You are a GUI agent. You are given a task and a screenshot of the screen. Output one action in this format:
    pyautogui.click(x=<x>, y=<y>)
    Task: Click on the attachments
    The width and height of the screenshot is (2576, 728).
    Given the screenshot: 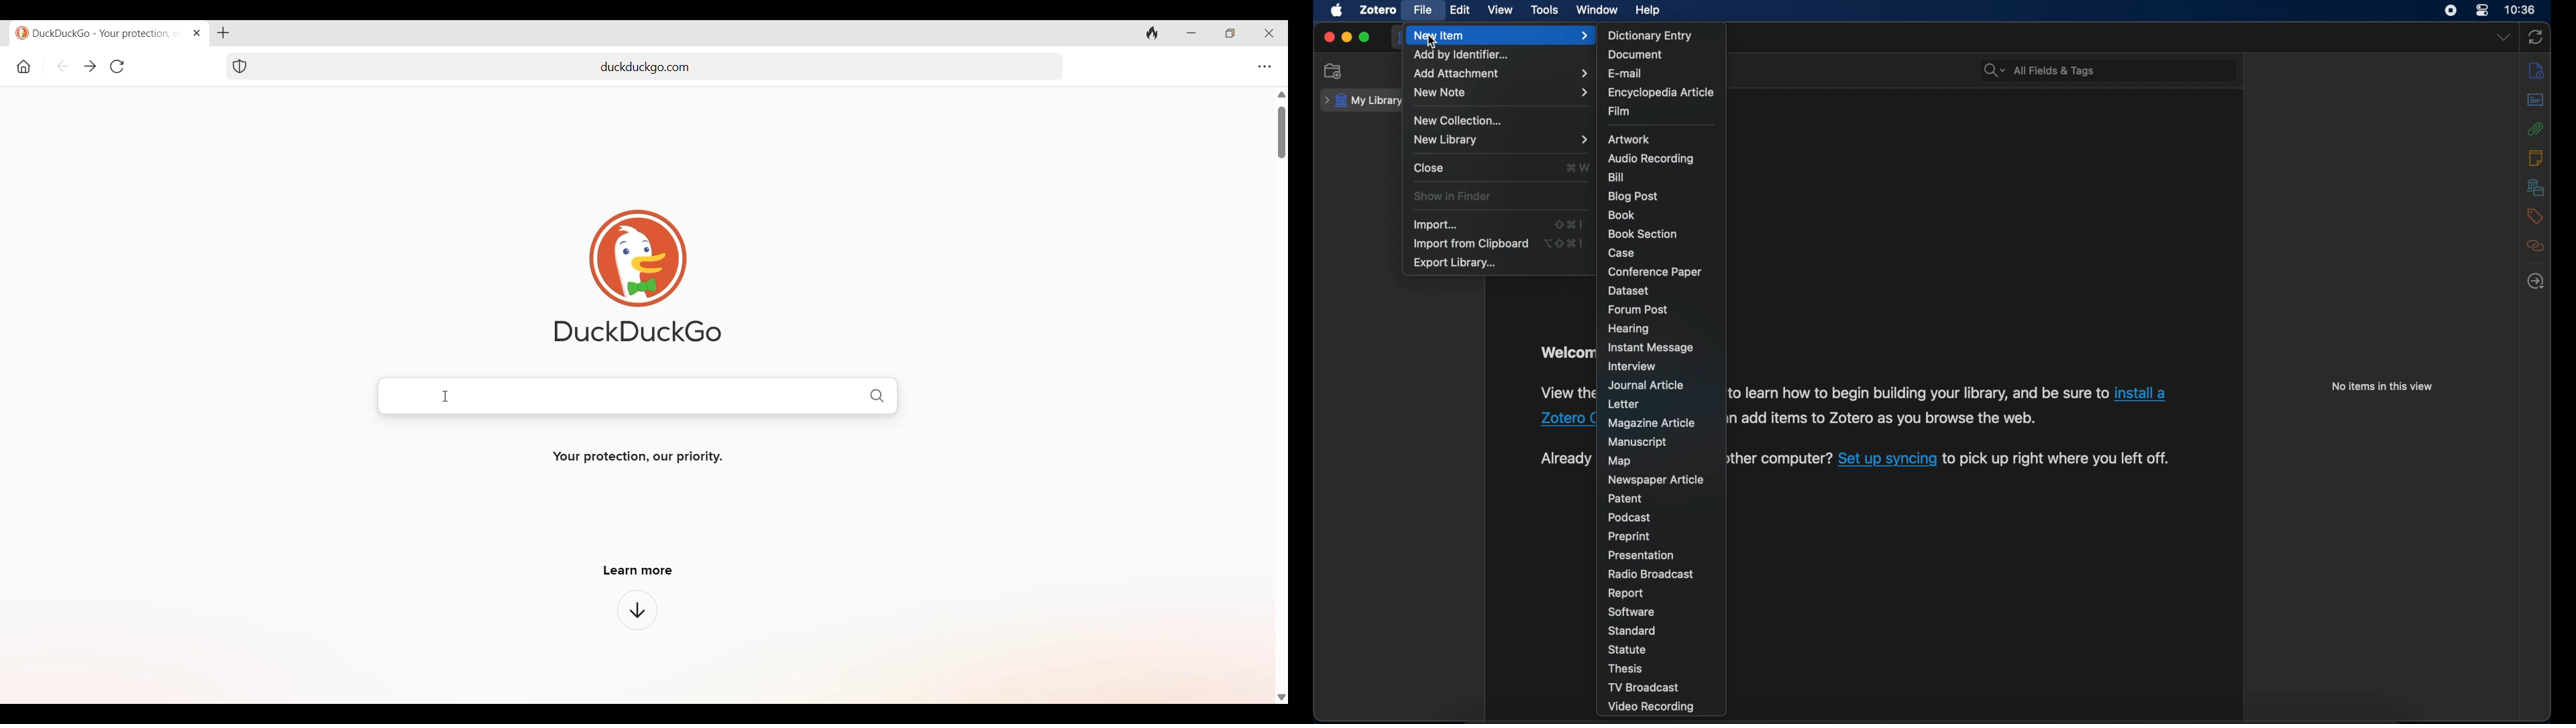 What is the action you would take?
    pyautogui.click(x=2535, y=129)
    